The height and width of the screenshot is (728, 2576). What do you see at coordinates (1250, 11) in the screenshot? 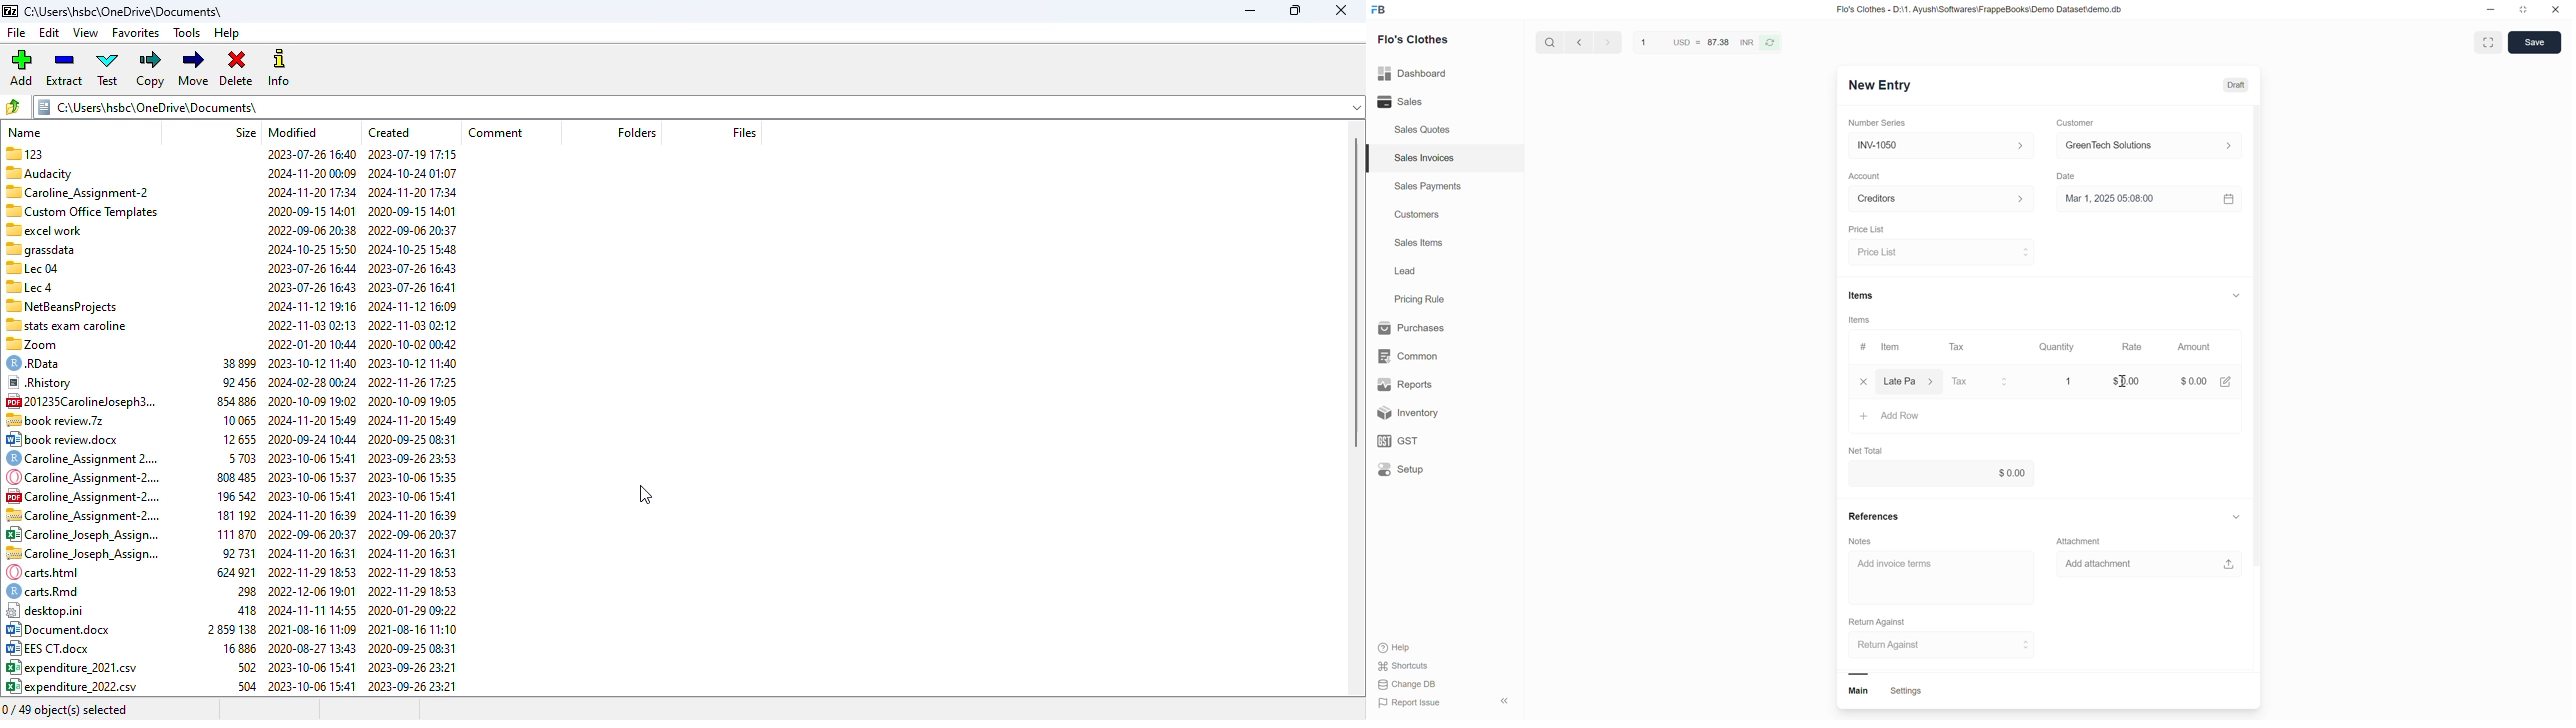
I see `minimize` at bounding box center [1250, 11].